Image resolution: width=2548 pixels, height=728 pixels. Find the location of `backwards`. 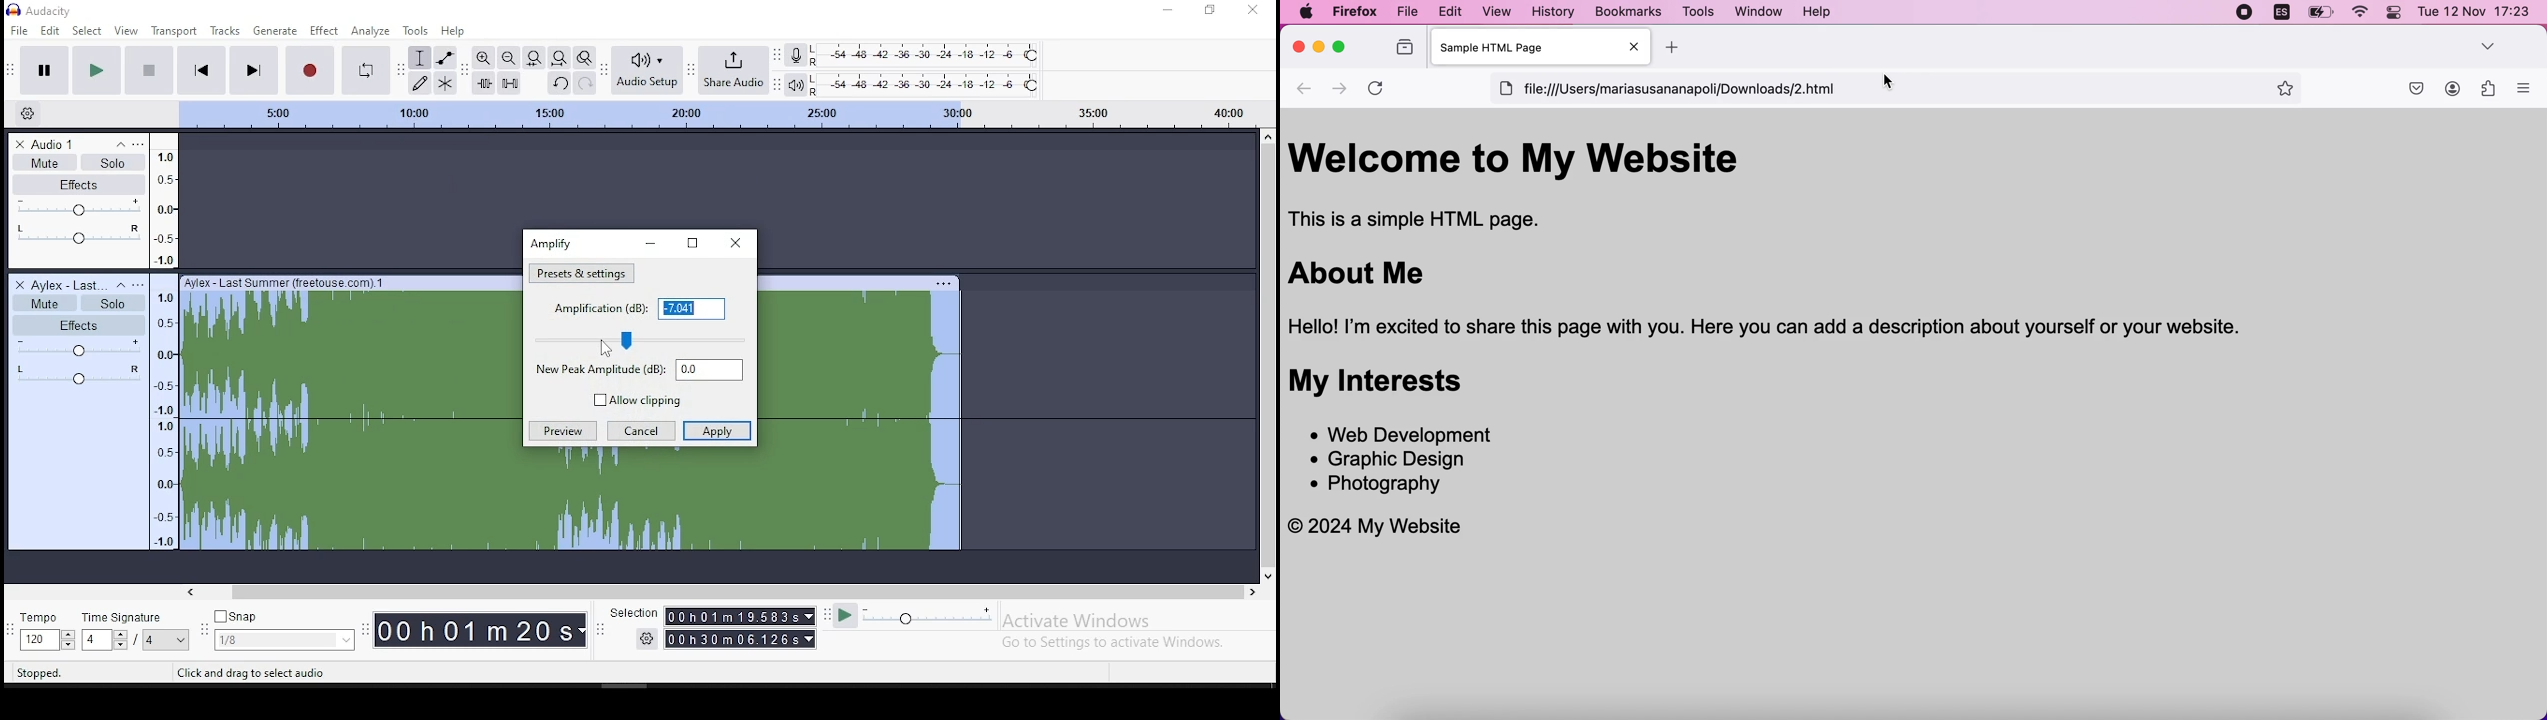

backwards is located at coordinates (1306, 89).